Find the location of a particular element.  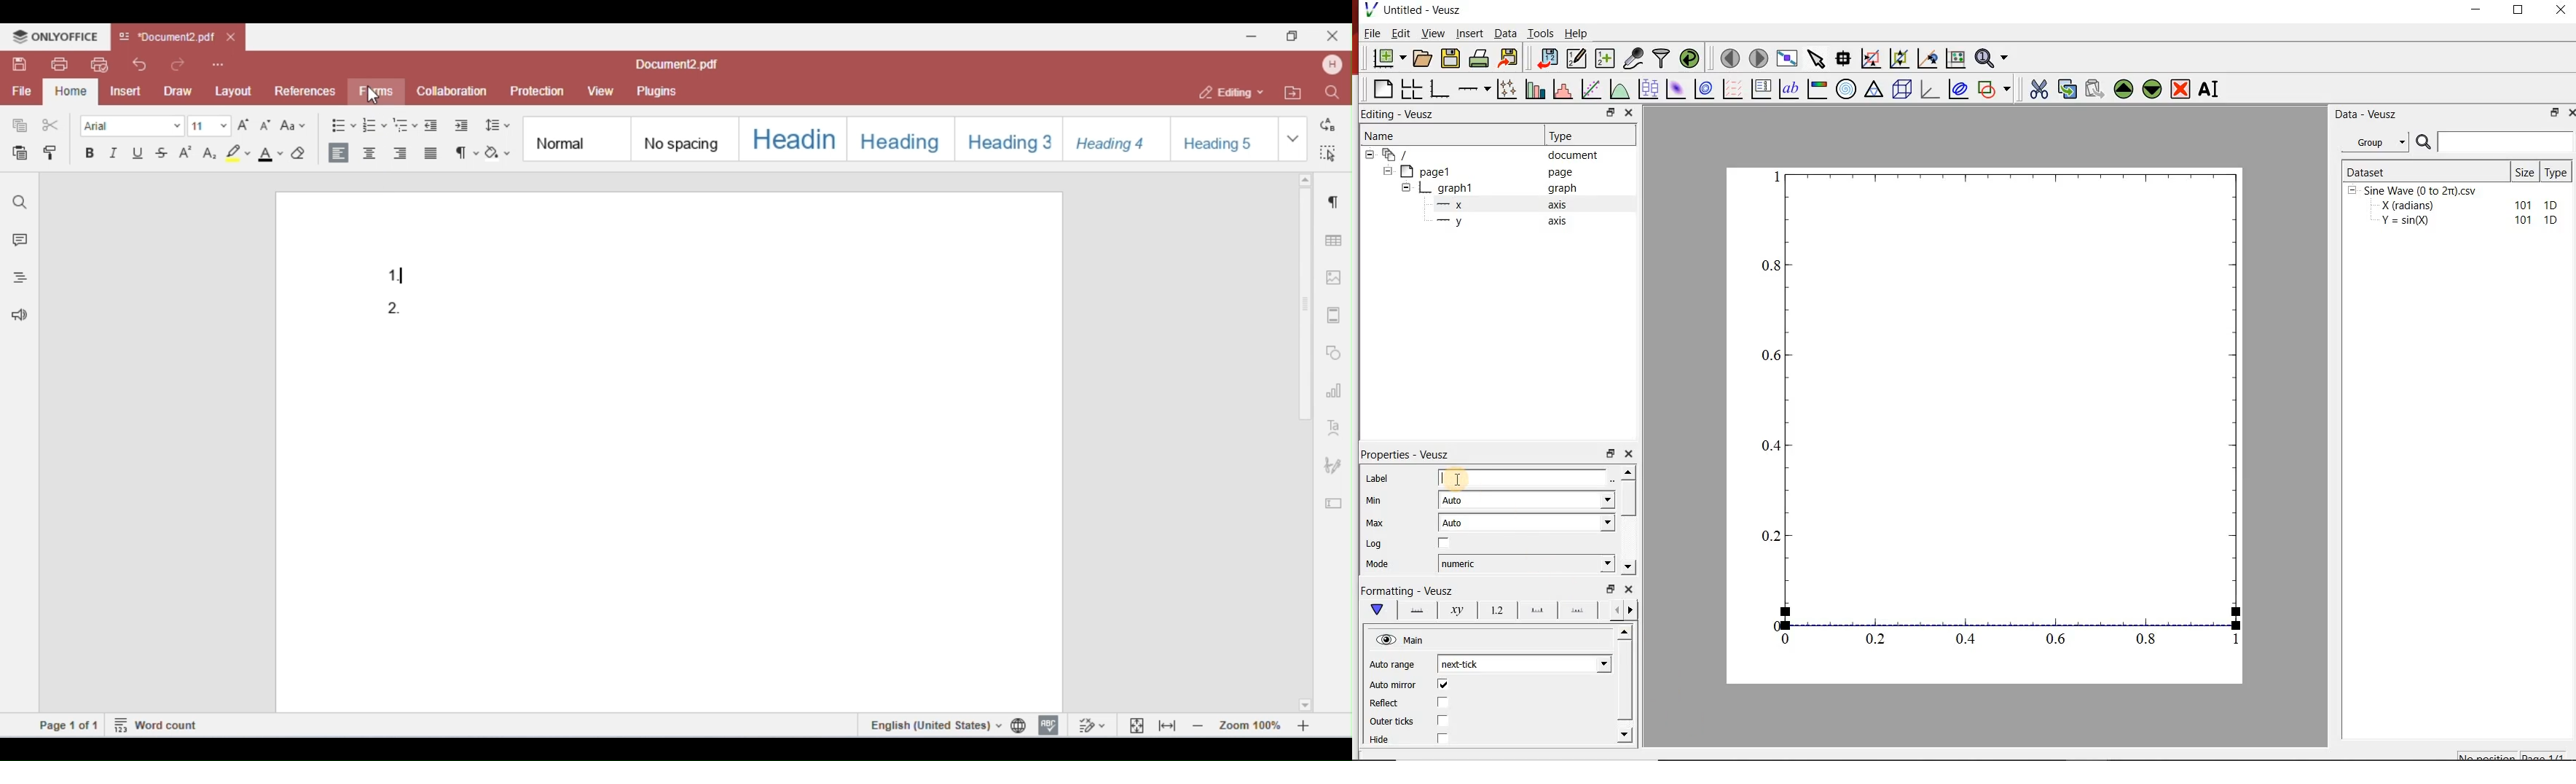

paste is located at coordinates (2094, 89).